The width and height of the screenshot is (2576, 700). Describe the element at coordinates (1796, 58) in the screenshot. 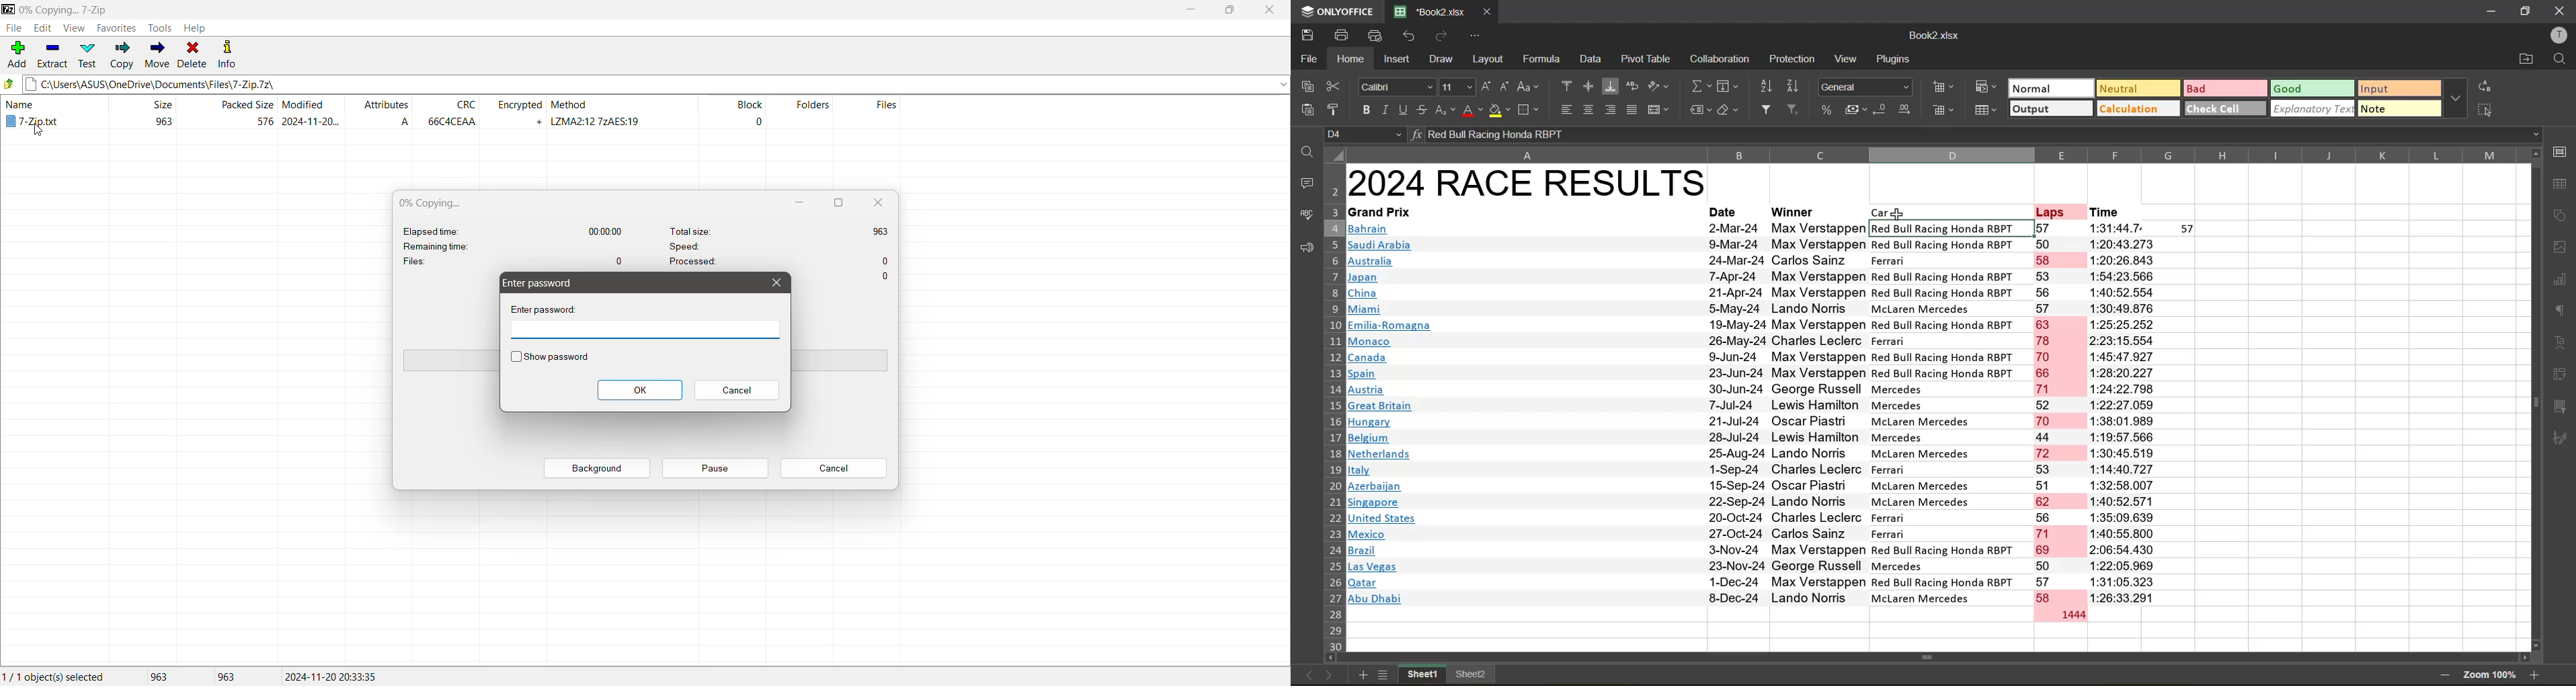

I see `protection` at that location.